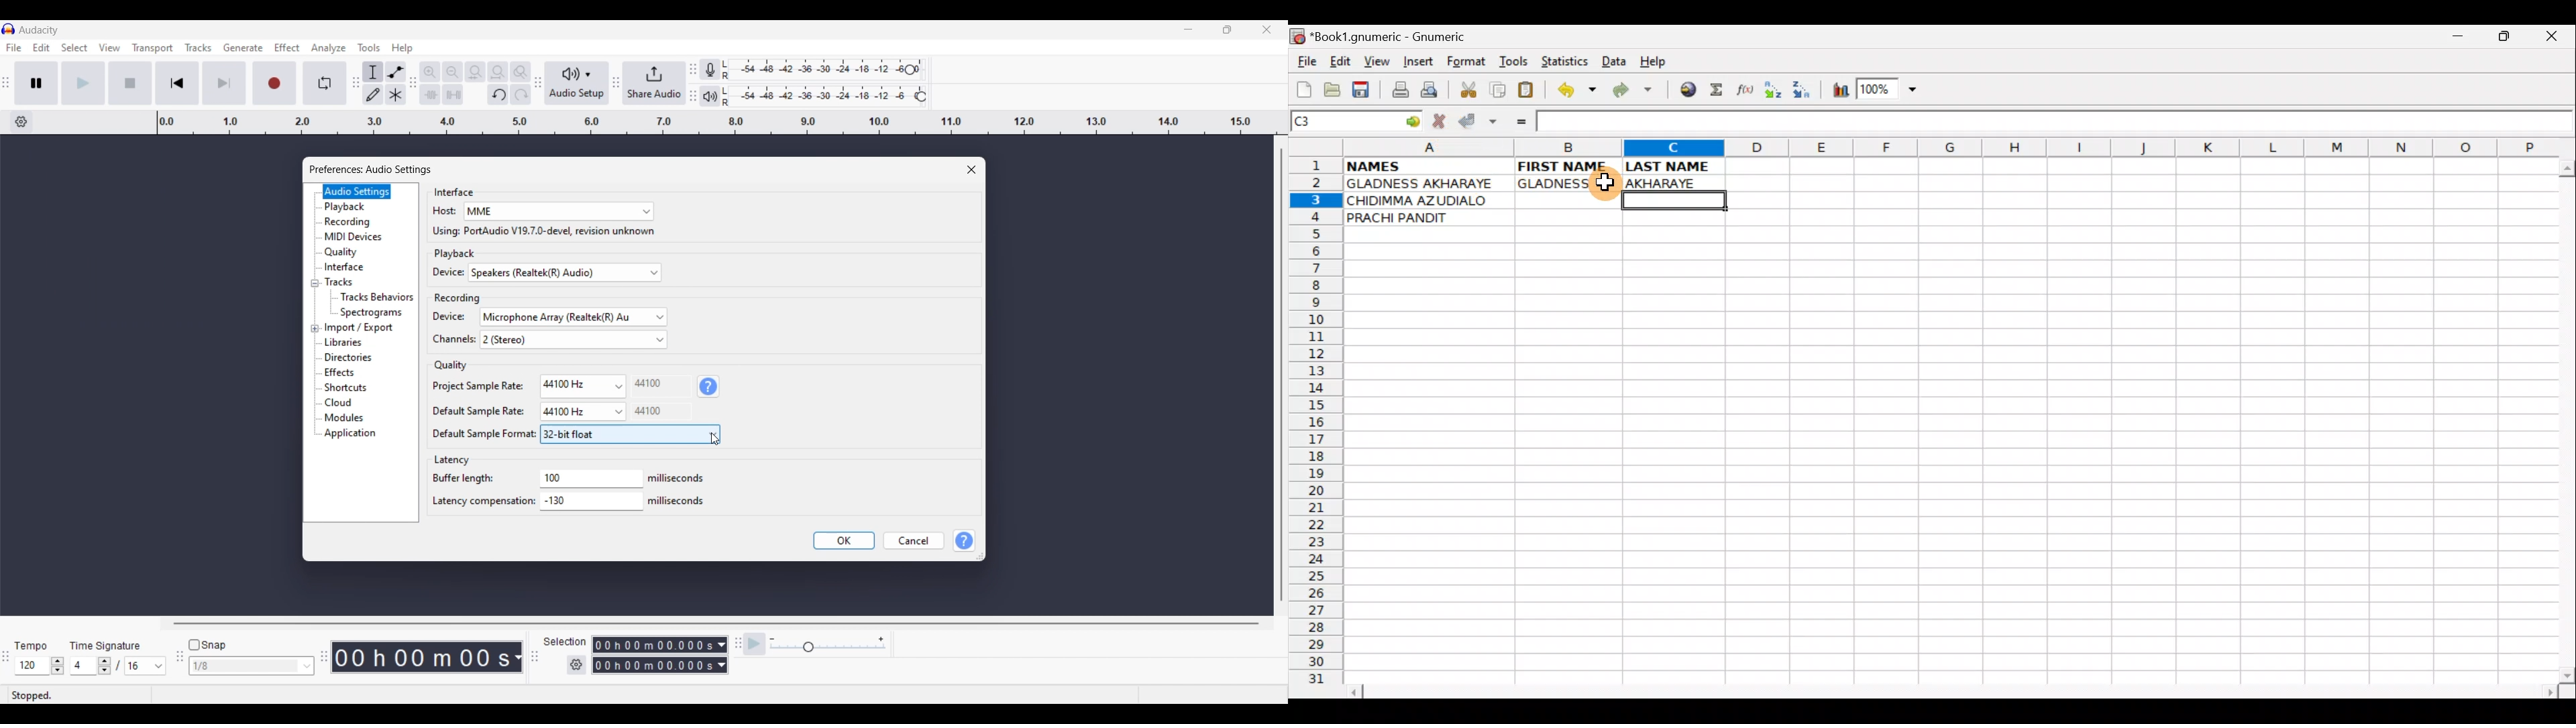 Image resolution: width=2576 pixels, height=728 pixels. I want to click on | Channels:, so click(447, 341).